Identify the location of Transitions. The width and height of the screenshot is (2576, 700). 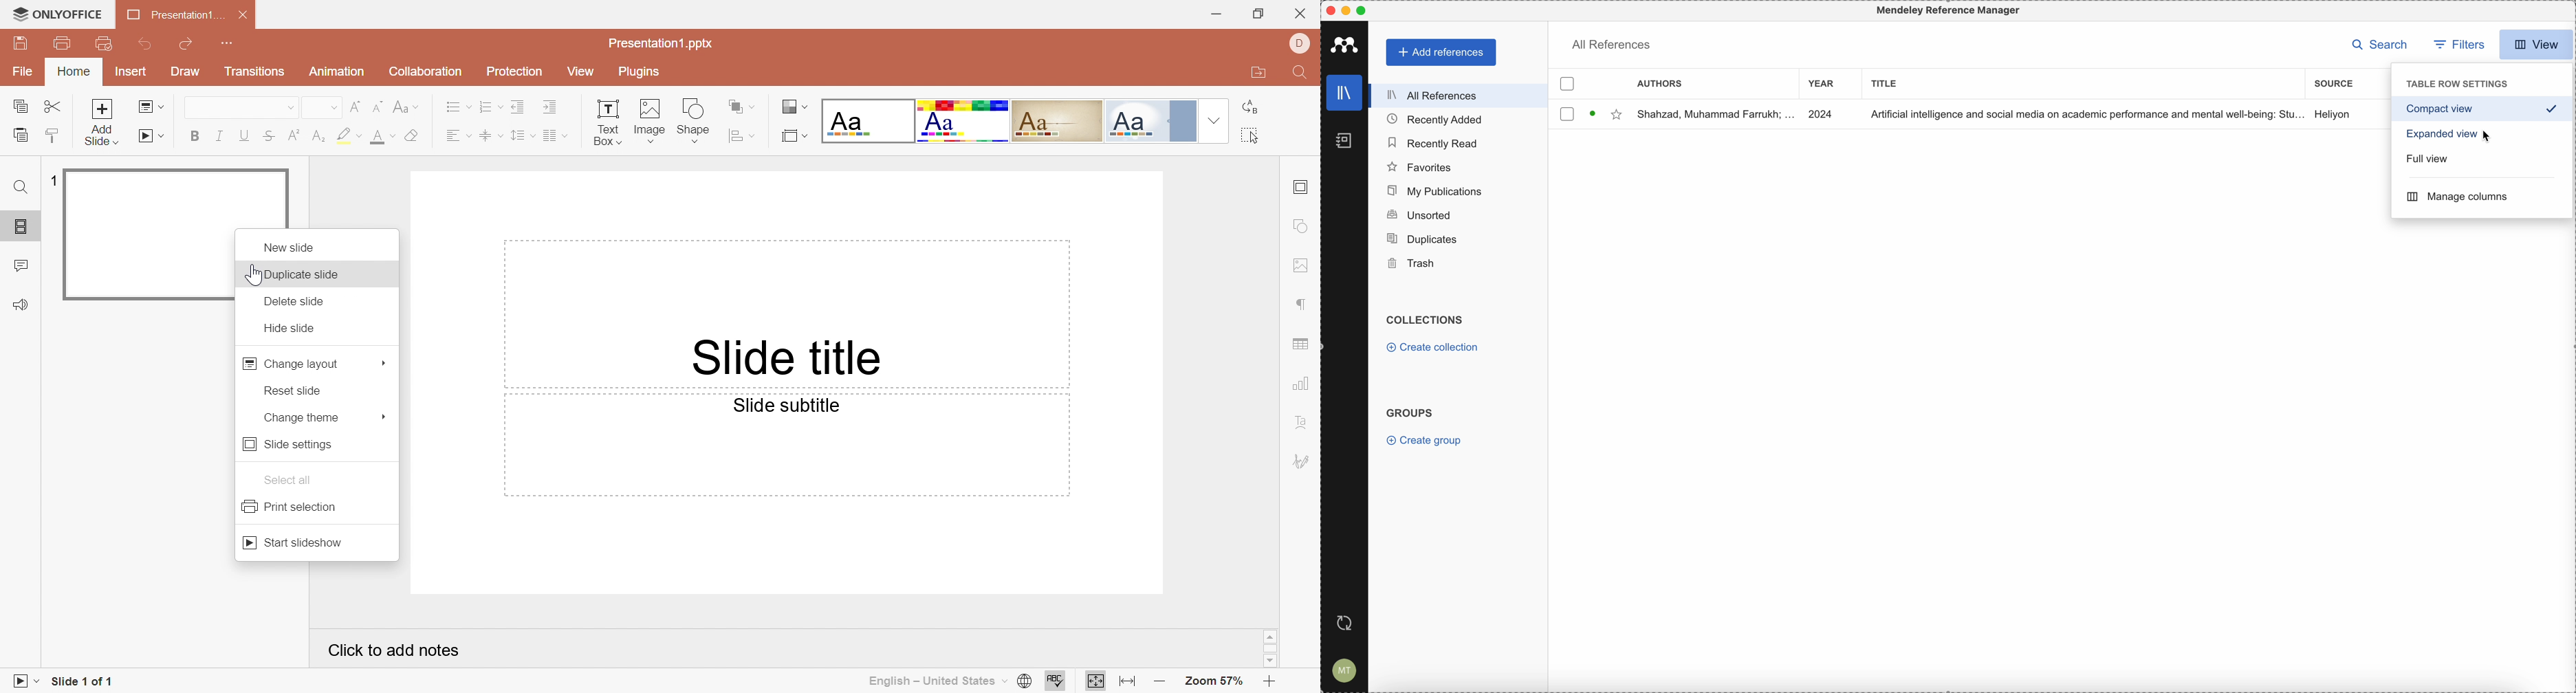
(256, 73).